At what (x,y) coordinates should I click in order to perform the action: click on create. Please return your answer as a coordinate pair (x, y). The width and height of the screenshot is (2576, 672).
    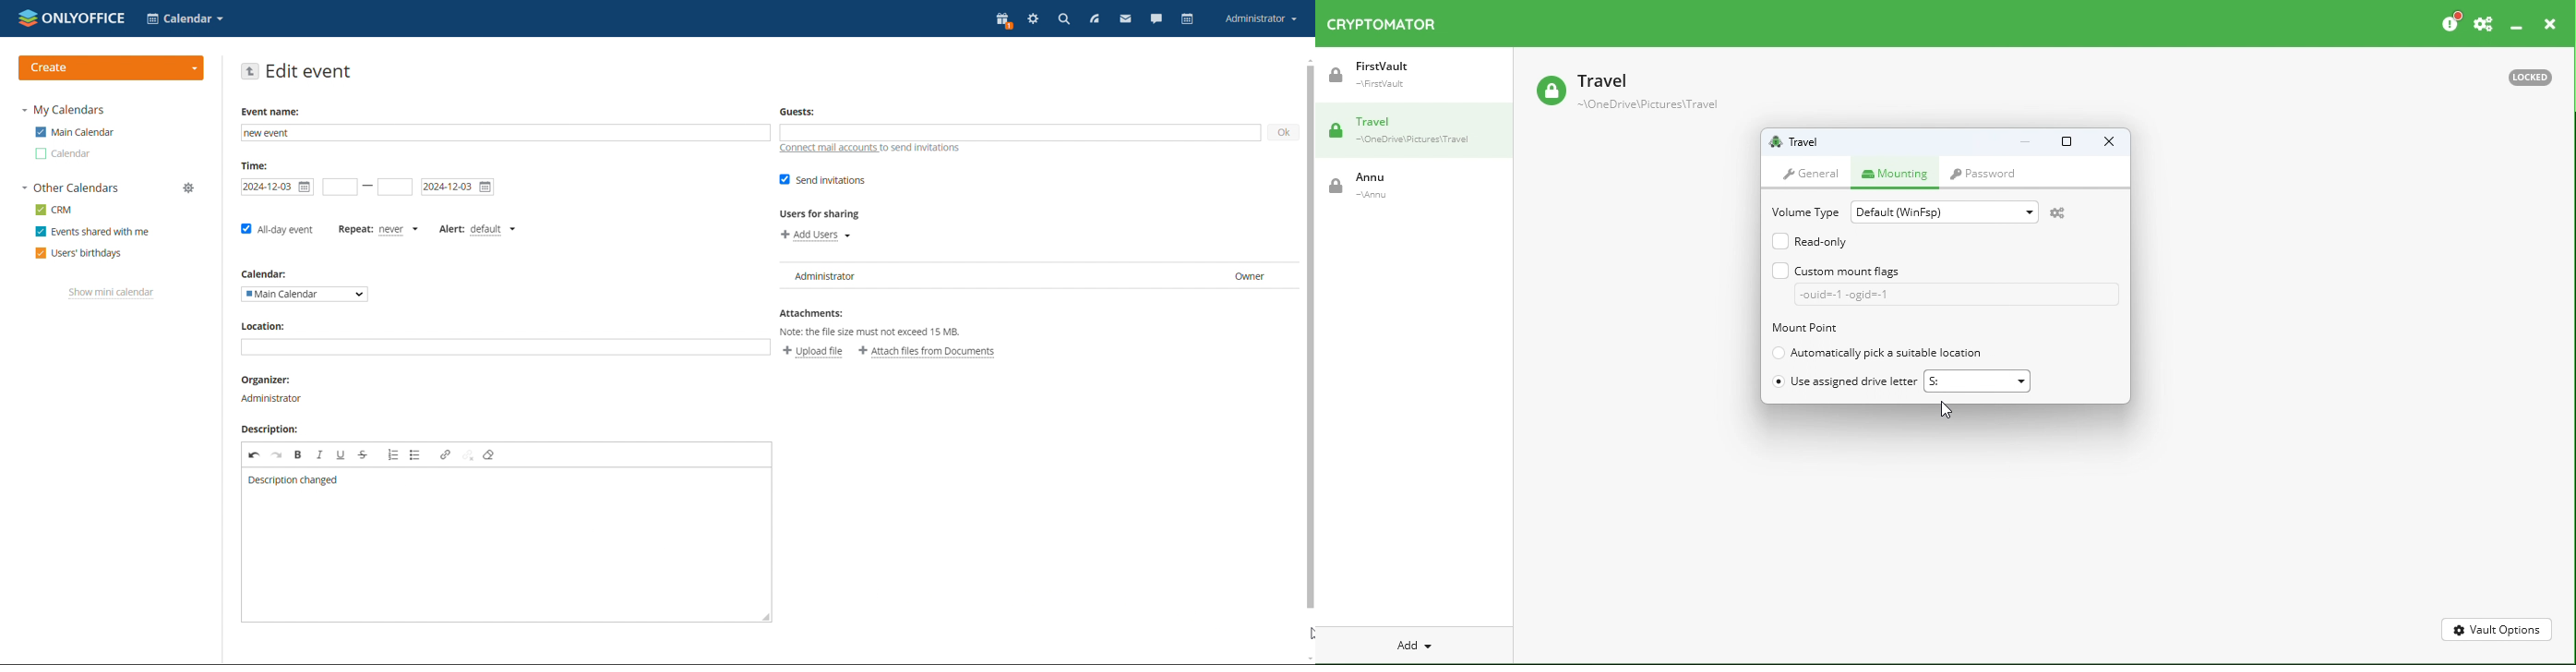
    Looking at the image, I should click on (112, 68).